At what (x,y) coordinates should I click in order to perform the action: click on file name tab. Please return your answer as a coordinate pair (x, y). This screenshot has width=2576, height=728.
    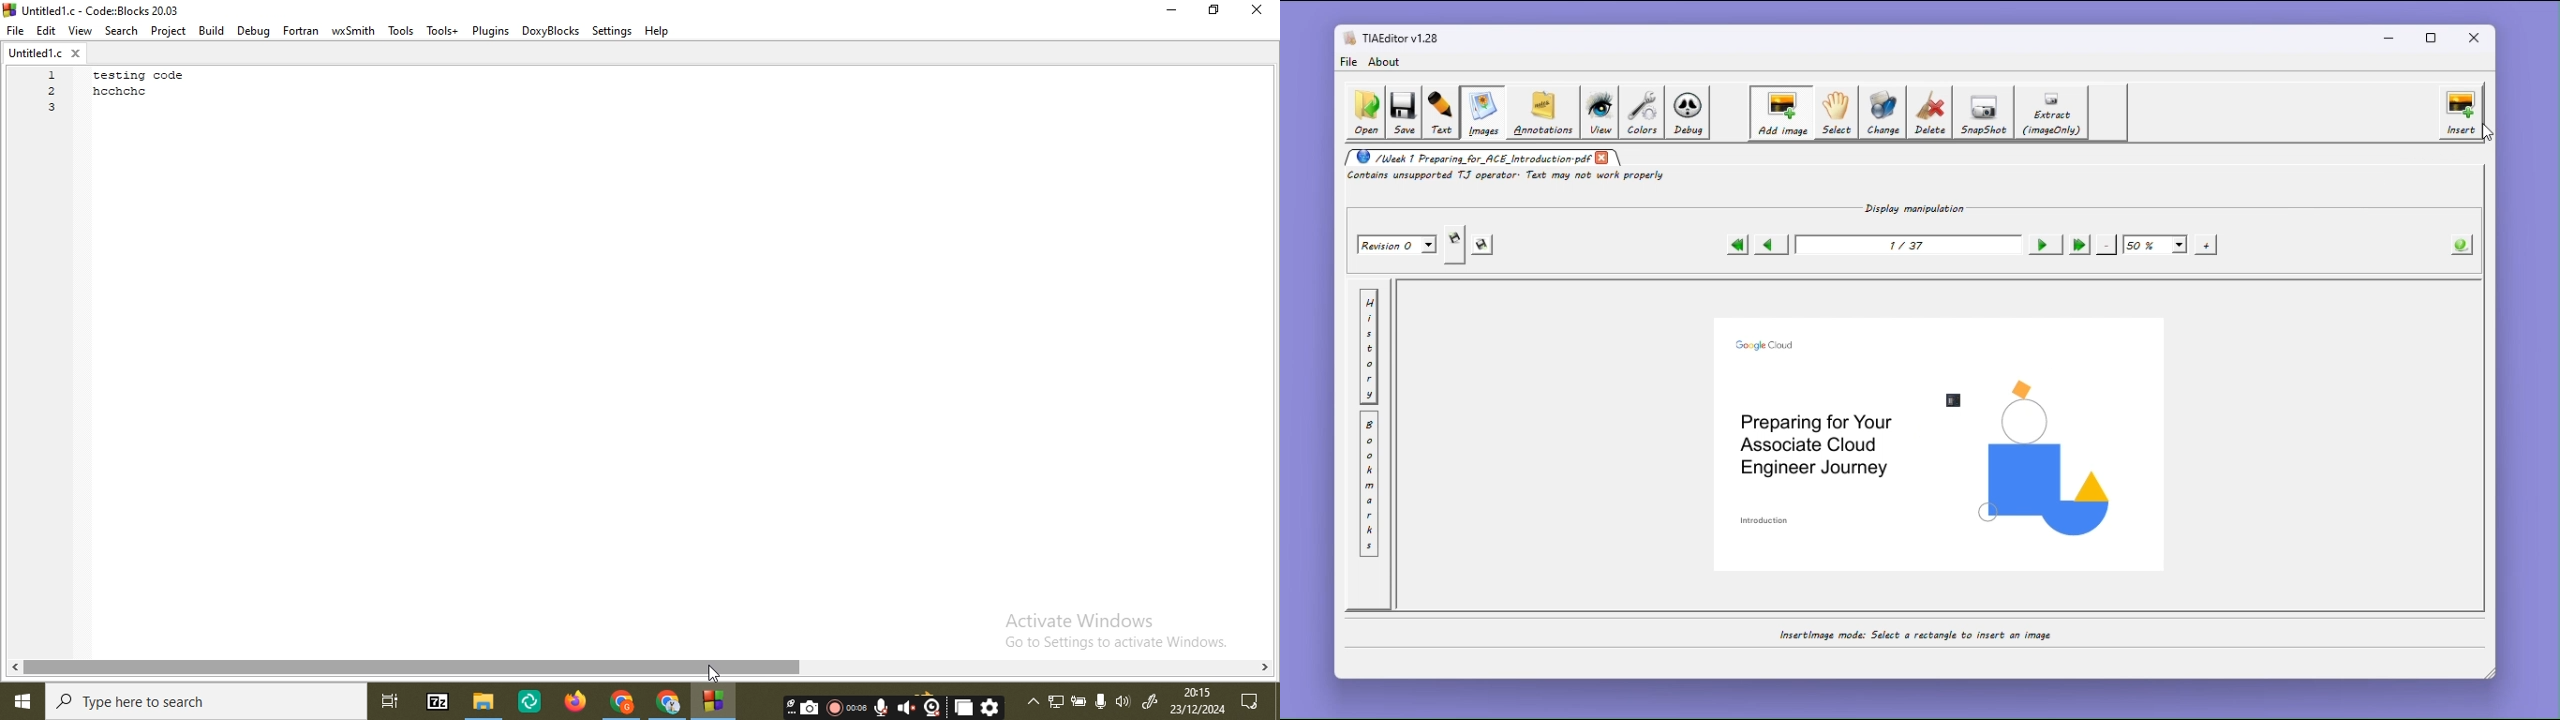
    Looking at the image, I should click on (48, 54).